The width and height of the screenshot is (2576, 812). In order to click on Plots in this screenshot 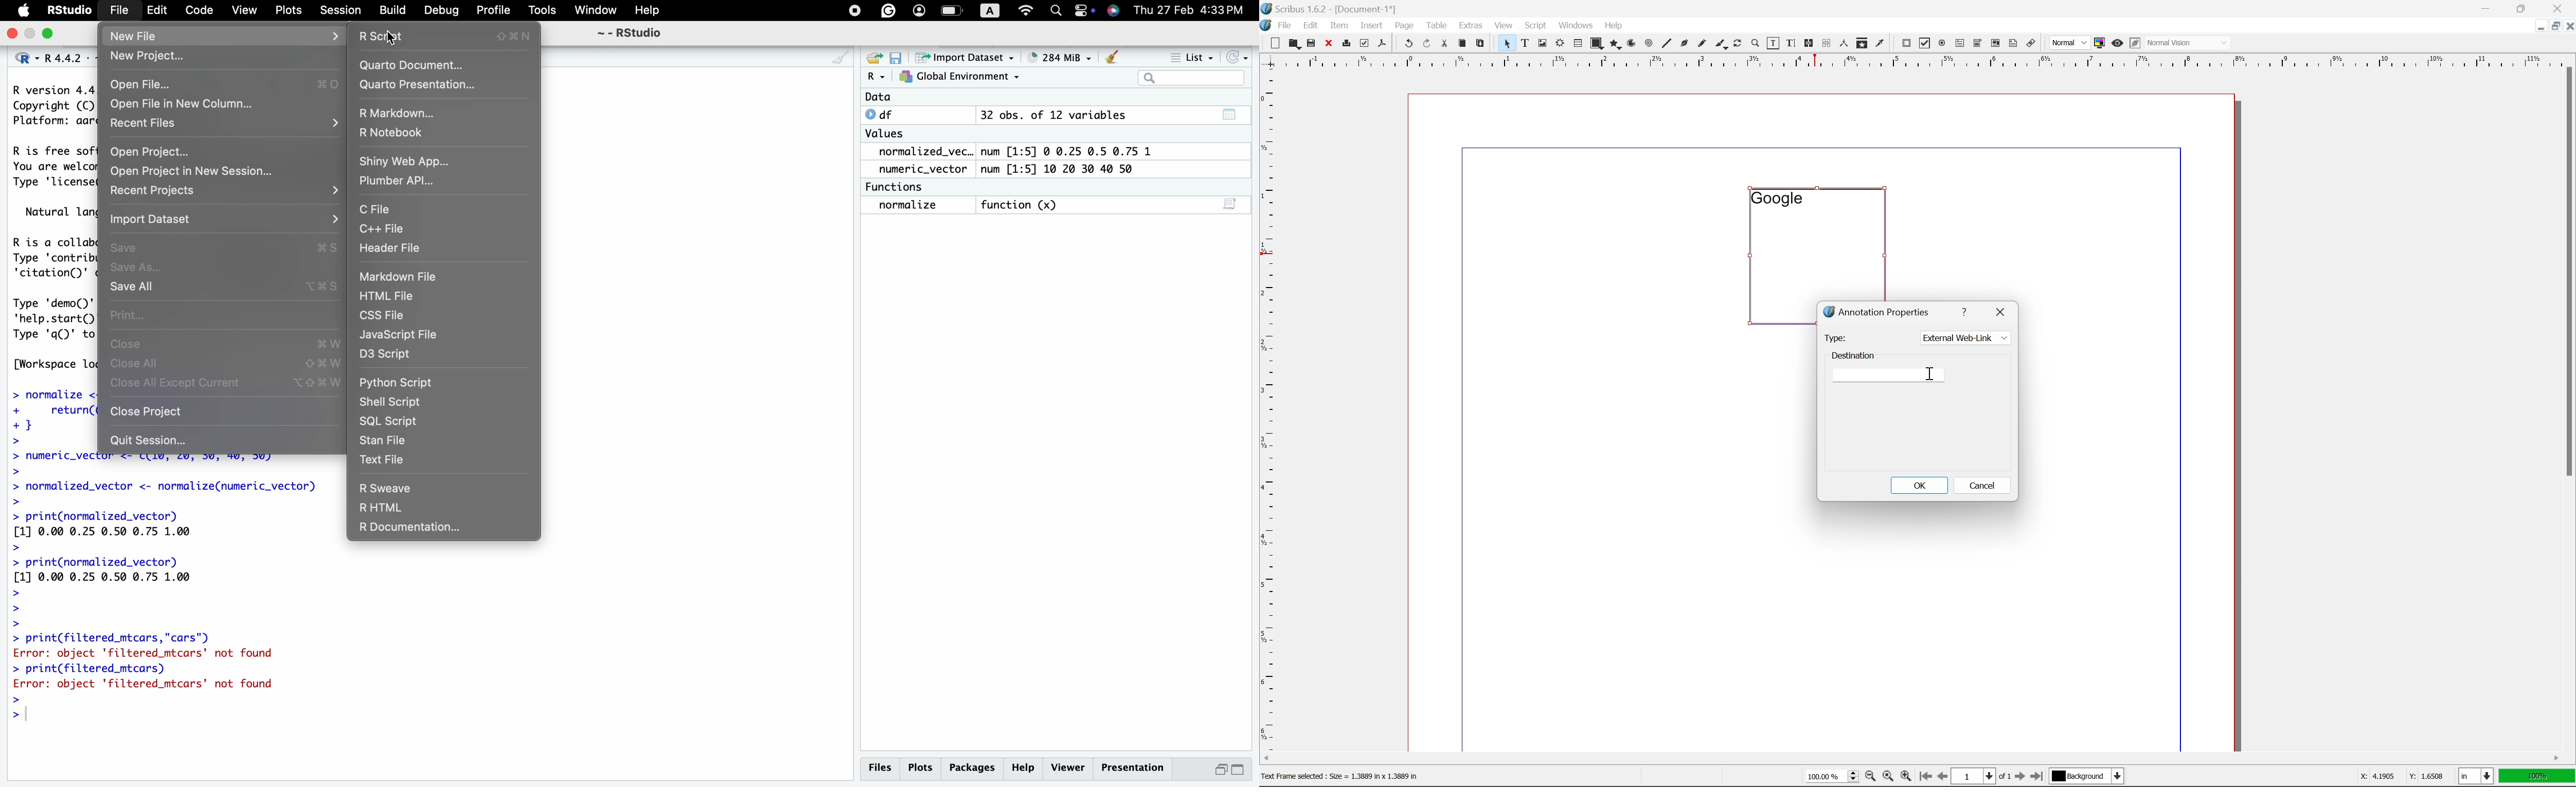, I will do `click(289, 10)`.